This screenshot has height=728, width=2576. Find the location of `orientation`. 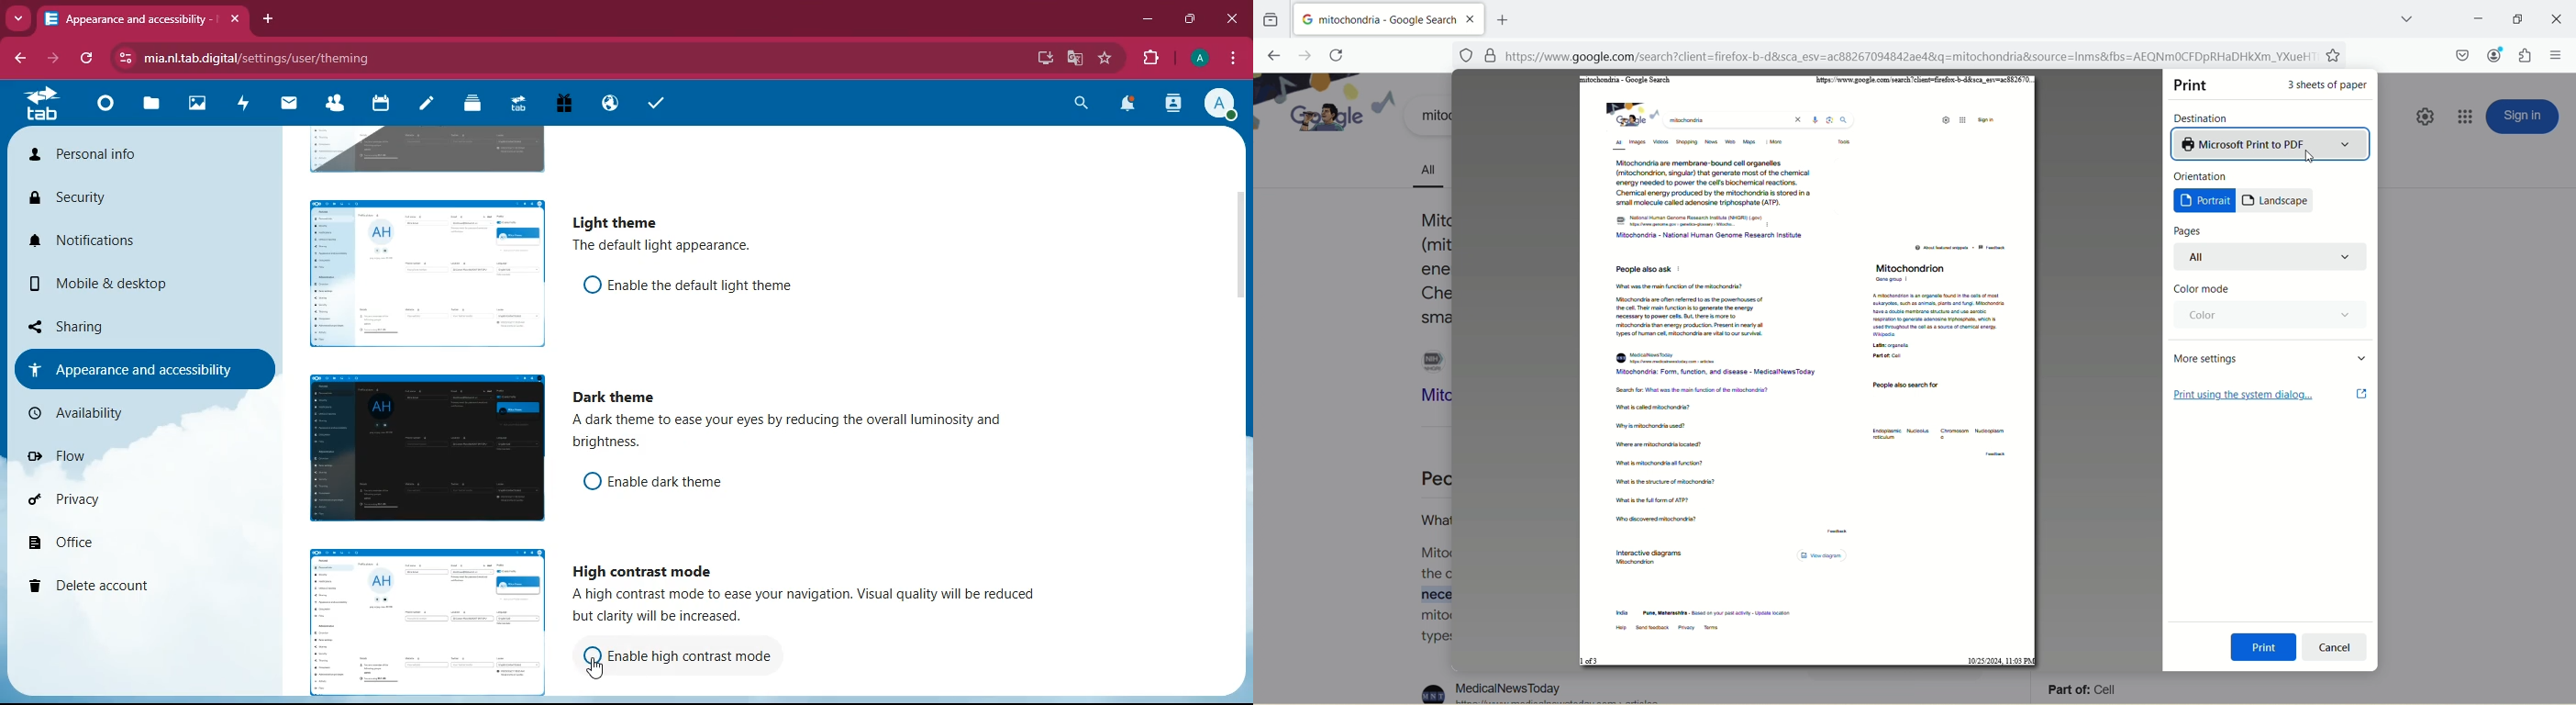

orientation is located at coordinates (2204, 176).